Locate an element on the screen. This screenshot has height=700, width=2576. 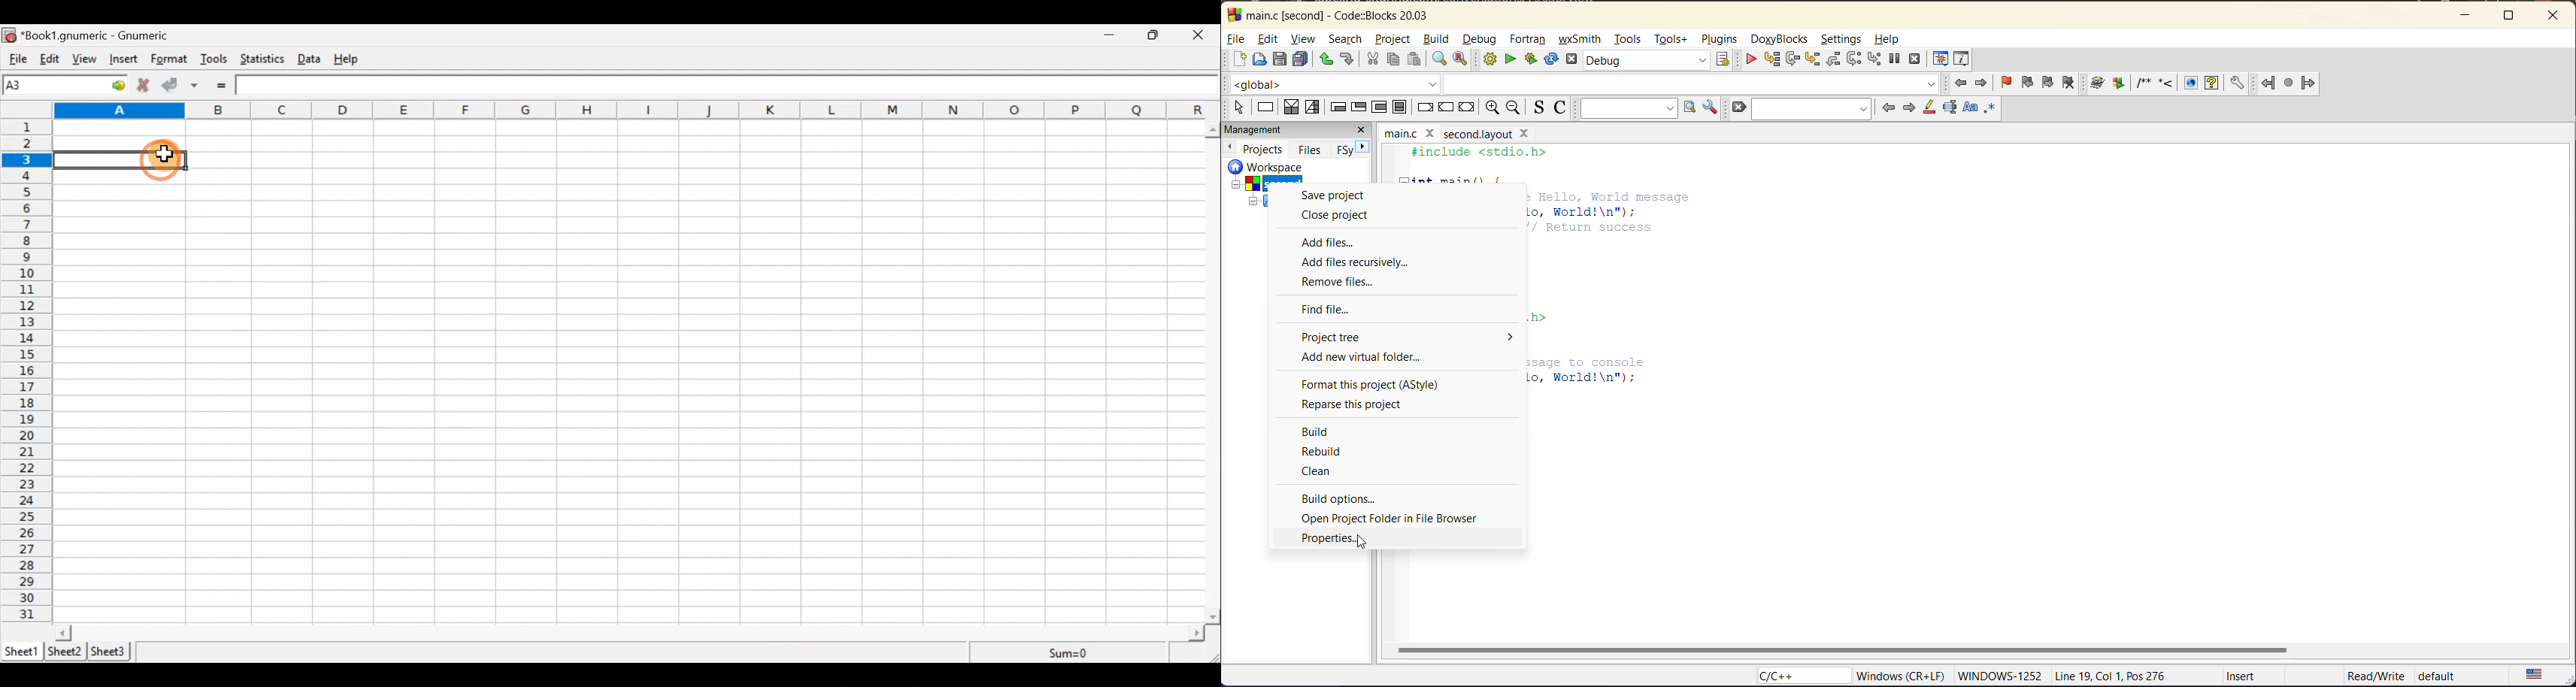
step into instruction is located at coordinates (1874, 60).